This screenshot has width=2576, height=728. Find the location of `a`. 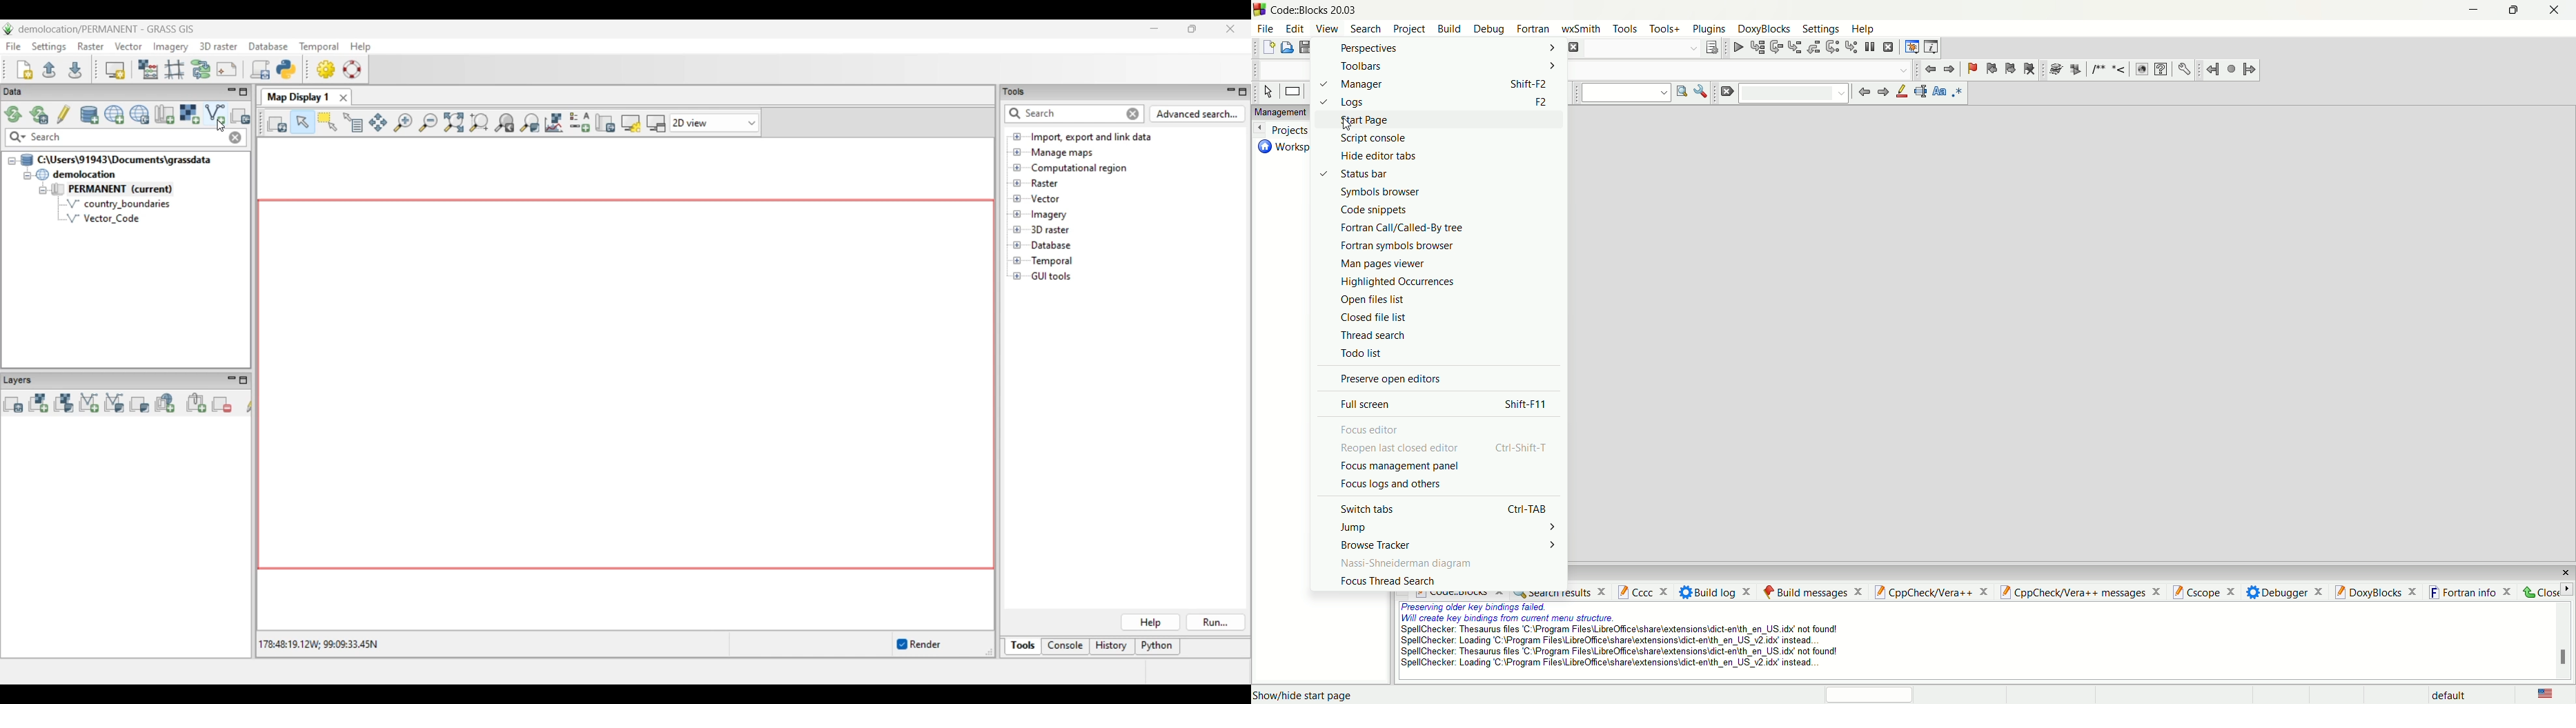

a is located at coordinates (1573, 48).